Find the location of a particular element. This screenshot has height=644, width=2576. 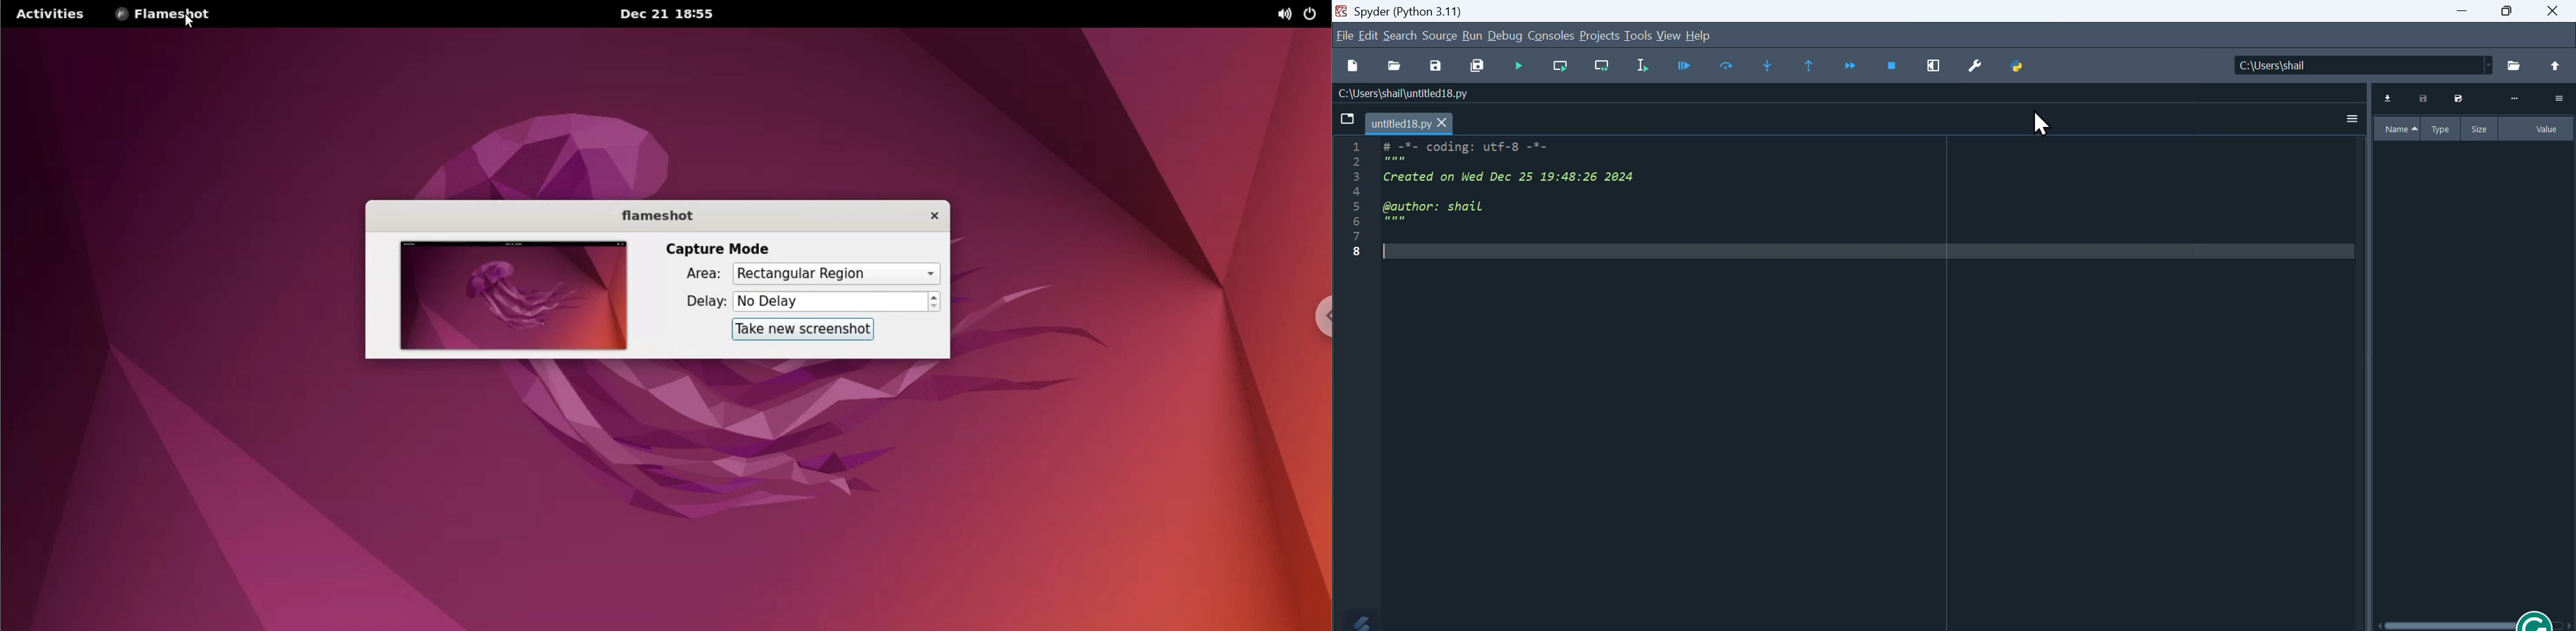

Continue execution until breakout is located at coordinates (1849, 67).